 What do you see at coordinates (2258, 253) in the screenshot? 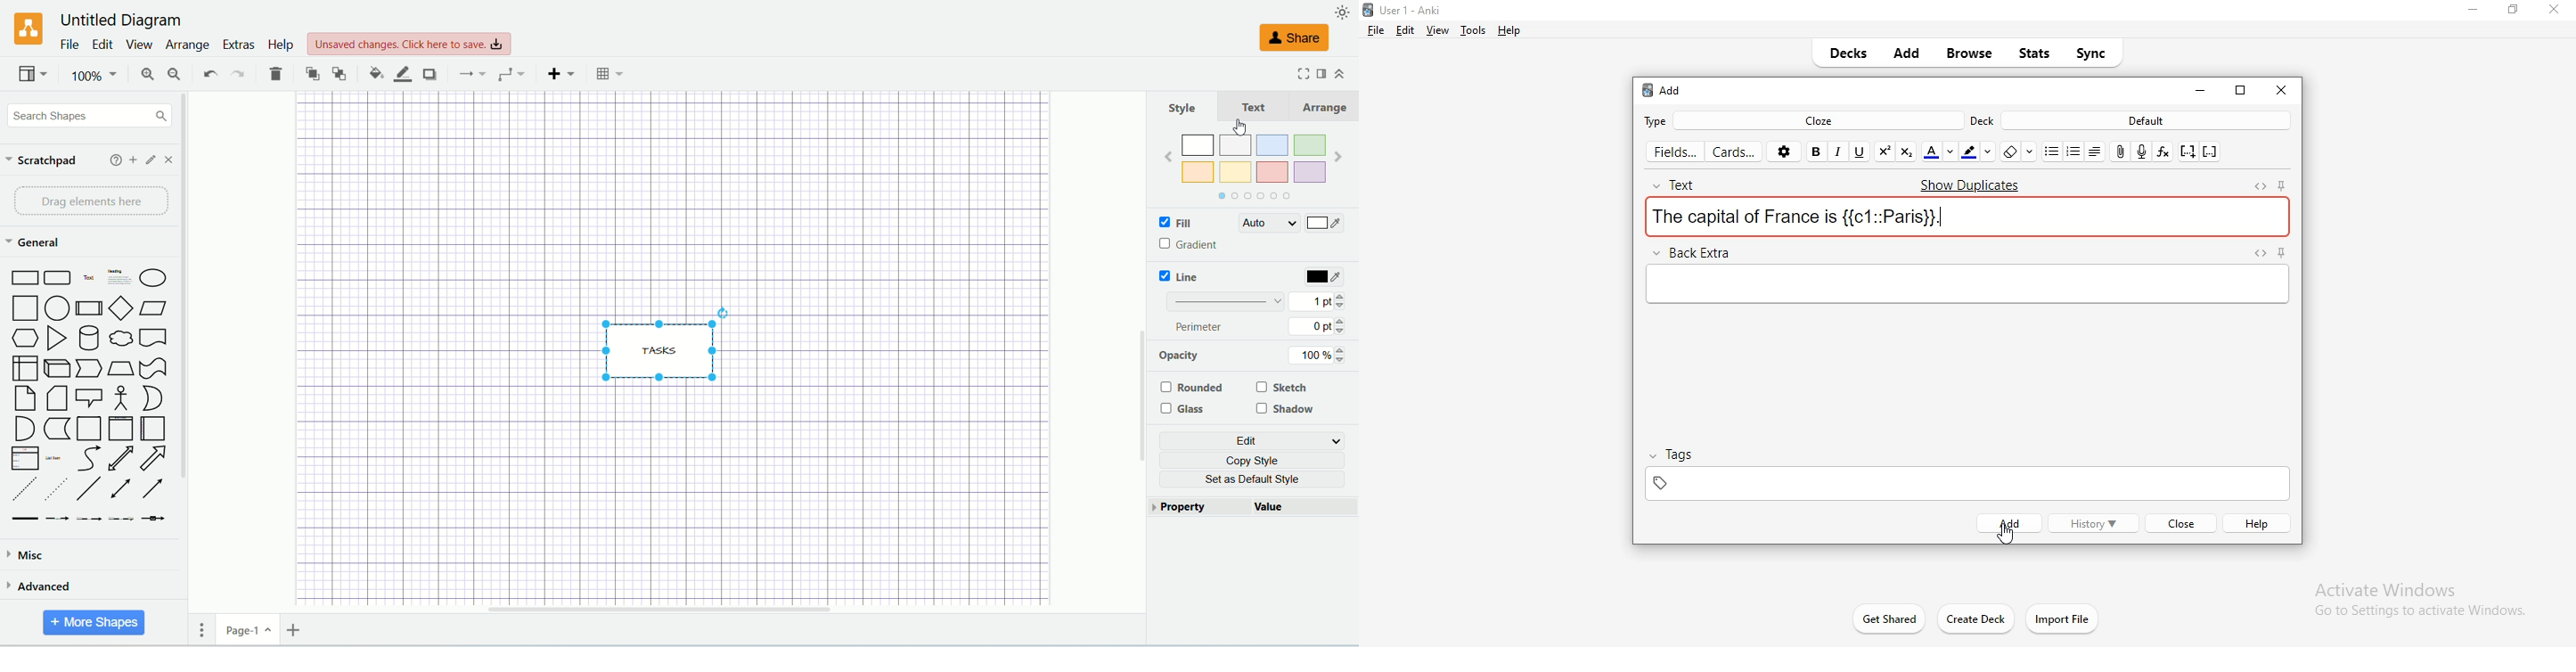
I see `expand` at bounding box center [2258, 253].